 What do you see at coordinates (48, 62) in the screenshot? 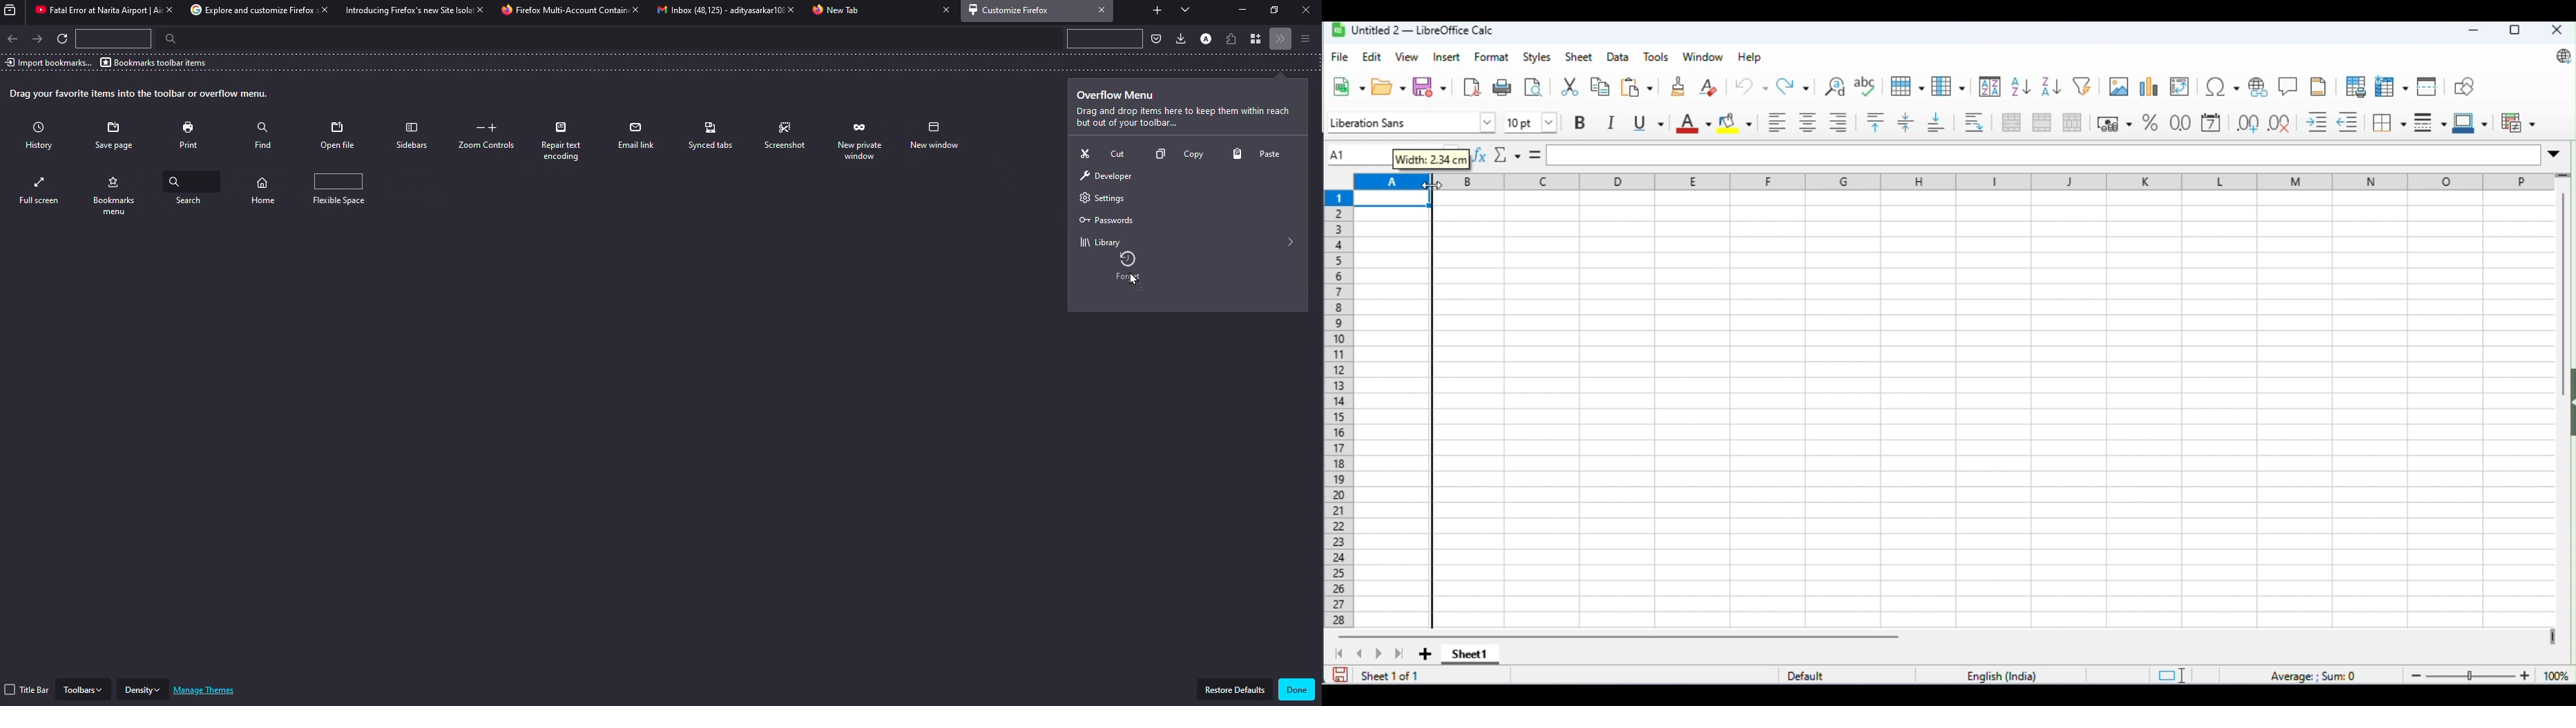
I see `import` at bounding box center [48, 62].